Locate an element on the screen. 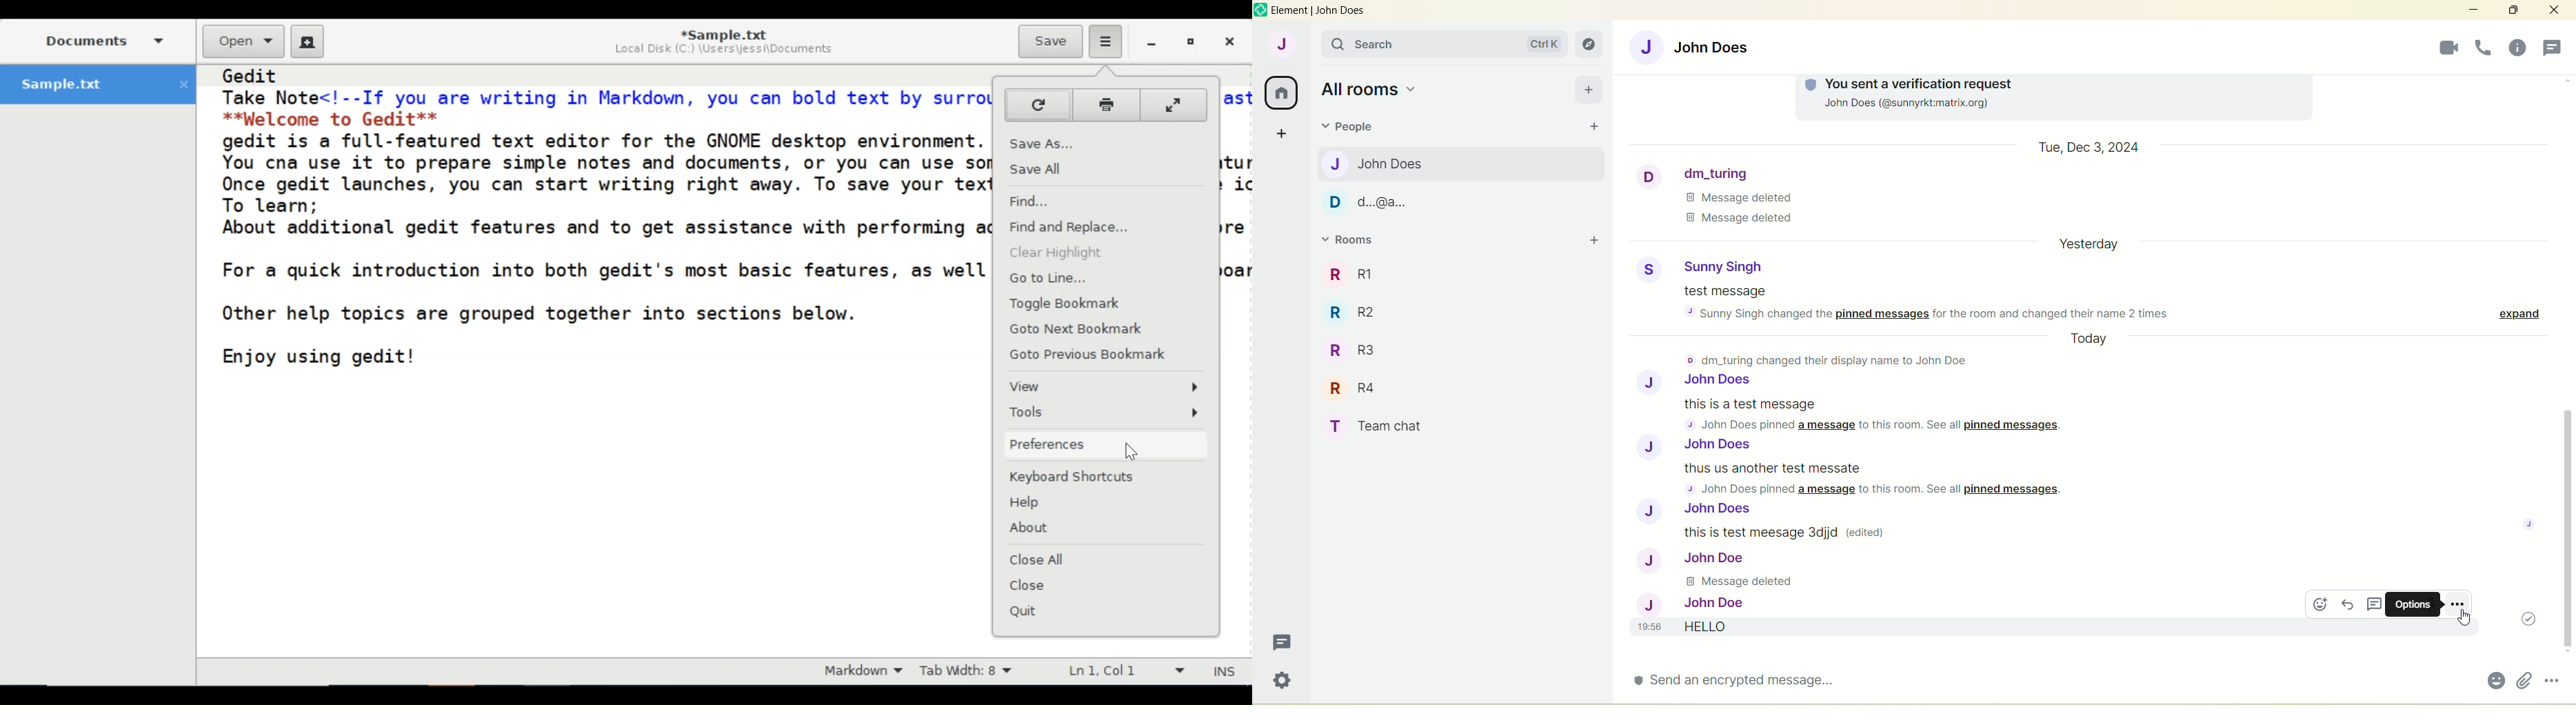 The width and height of the screenshot is (2576, 728). D d.@a.. is located at coordinates (1369, 198).